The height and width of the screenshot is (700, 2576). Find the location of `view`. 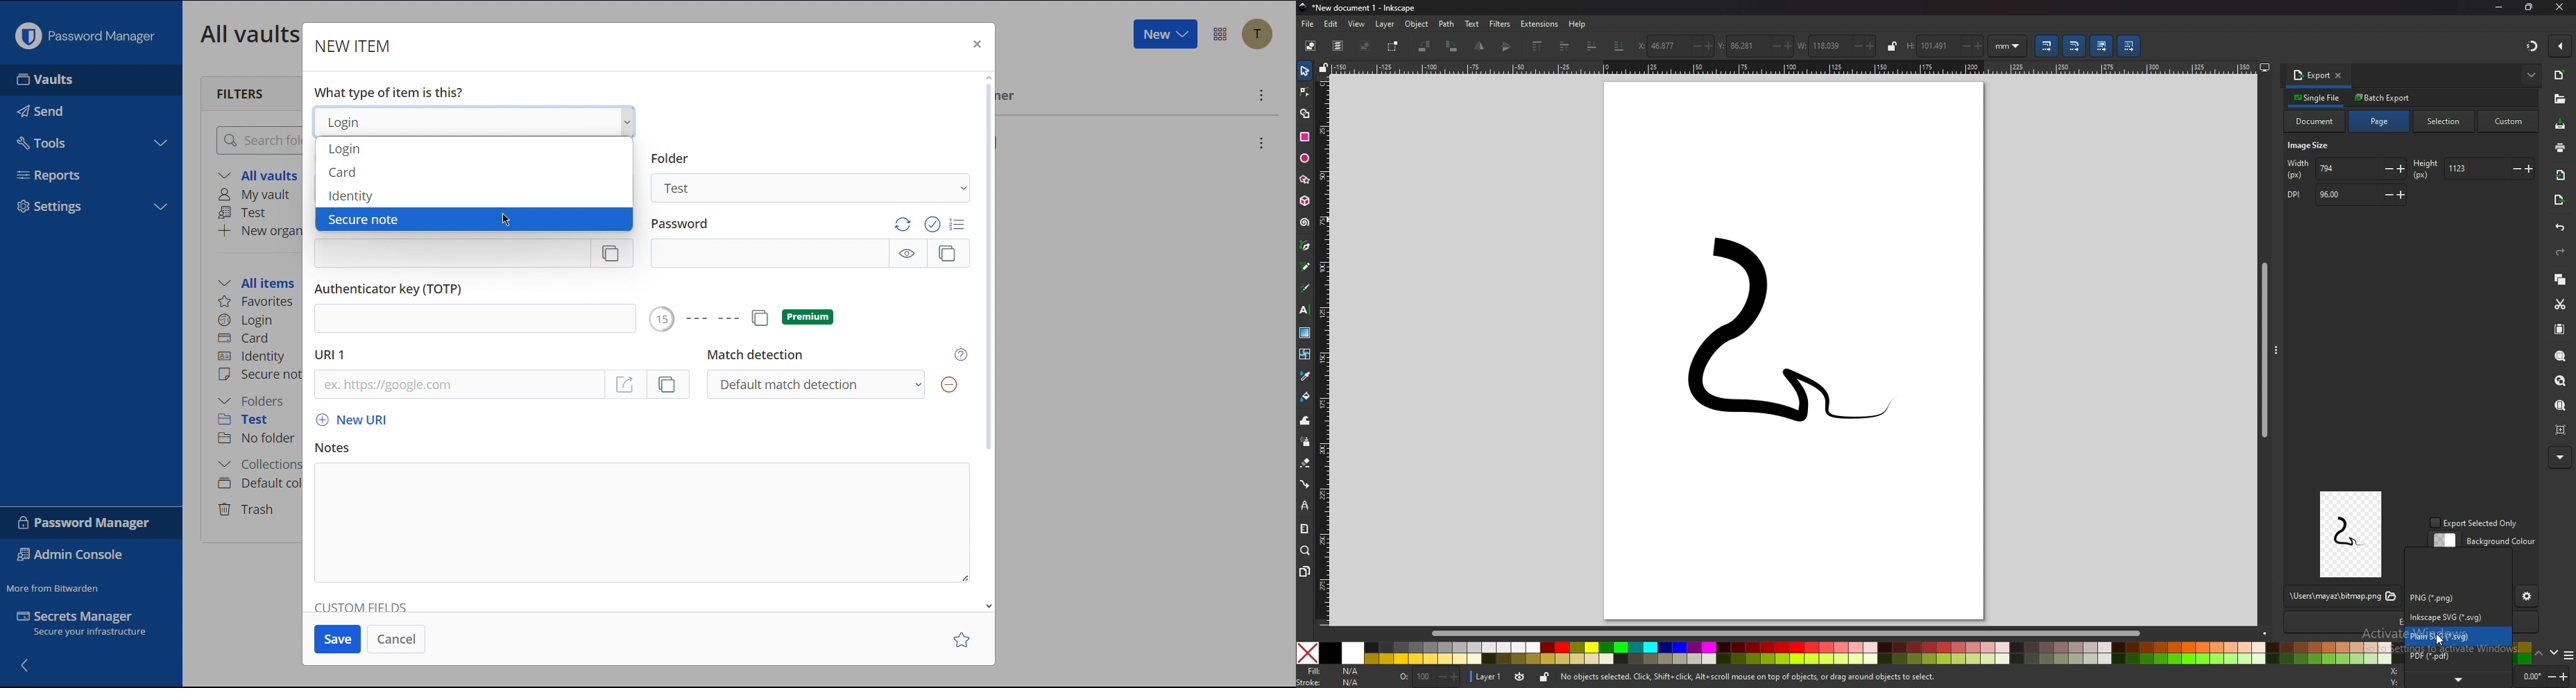

view is located at coordinates (1357, 25).